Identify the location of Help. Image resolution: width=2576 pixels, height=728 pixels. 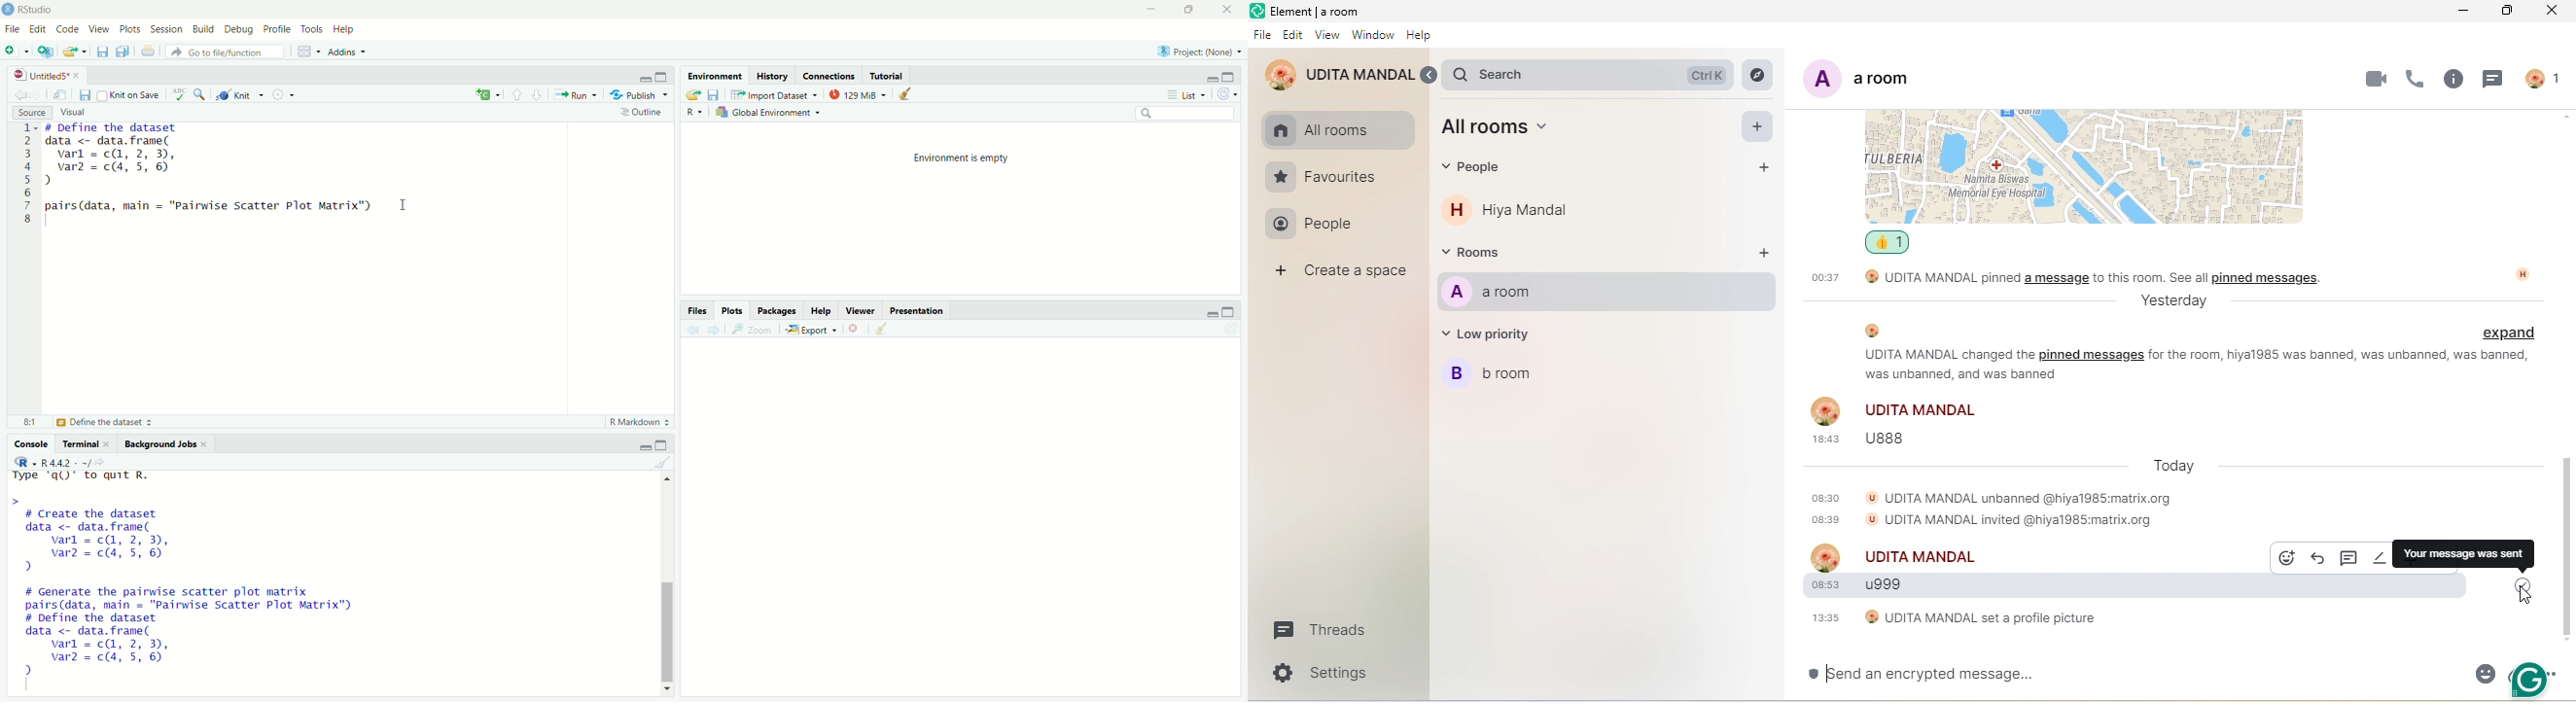
(343, 27).